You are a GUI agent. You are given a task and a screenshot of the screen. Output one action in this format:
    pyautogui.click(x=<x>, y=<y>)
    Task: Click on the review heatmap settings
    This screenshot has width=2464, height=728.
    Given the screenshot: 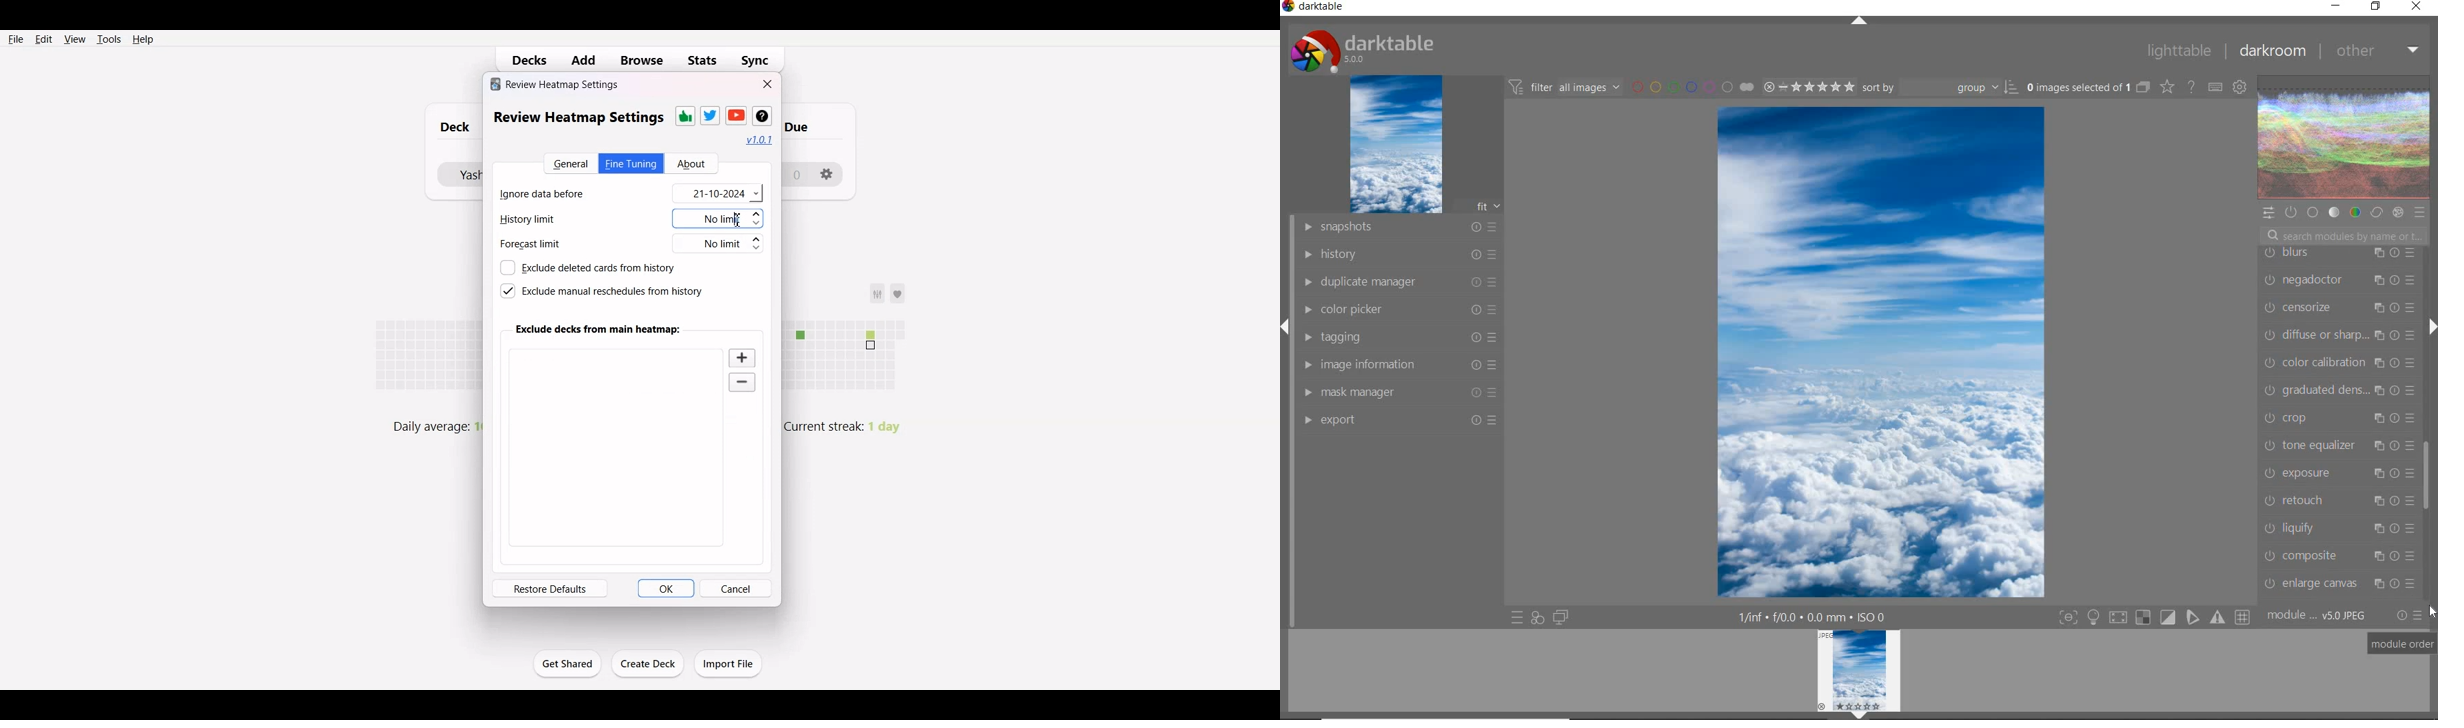 What is the action you would take?
    pyautogui.click(x=577, y=117)
    